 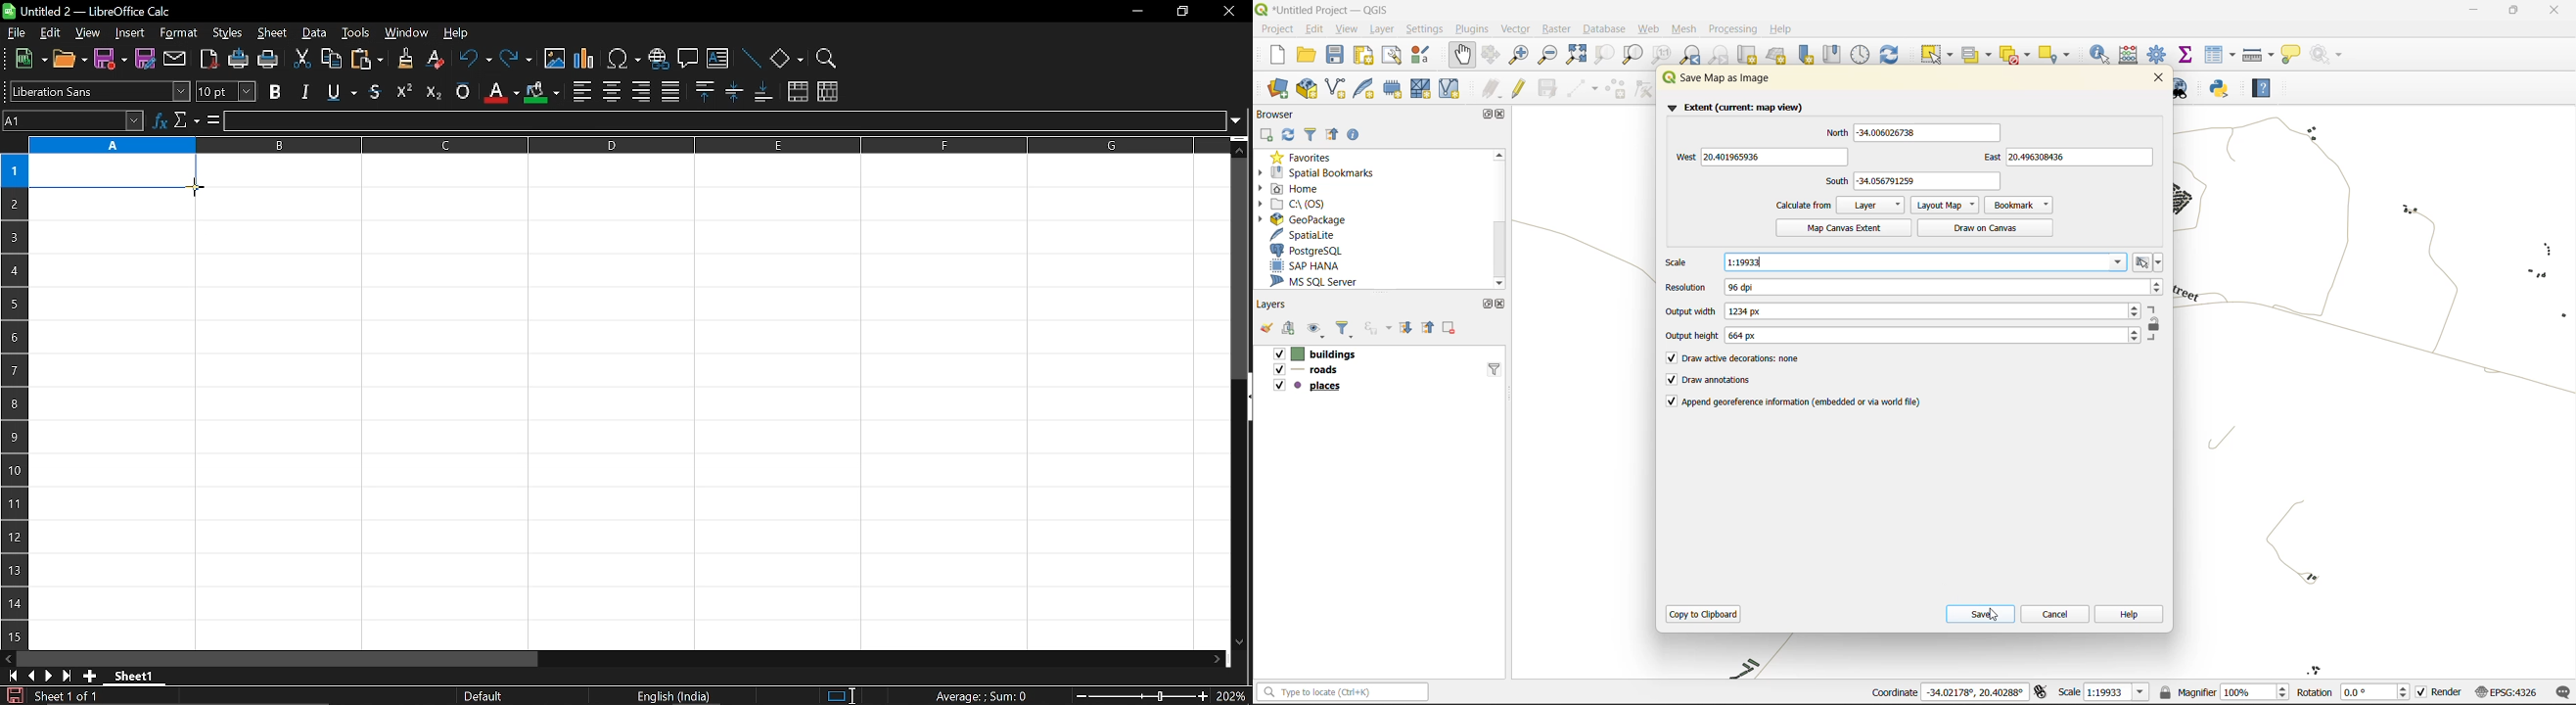 I want to click on crs, so click(x=2503, y=690).